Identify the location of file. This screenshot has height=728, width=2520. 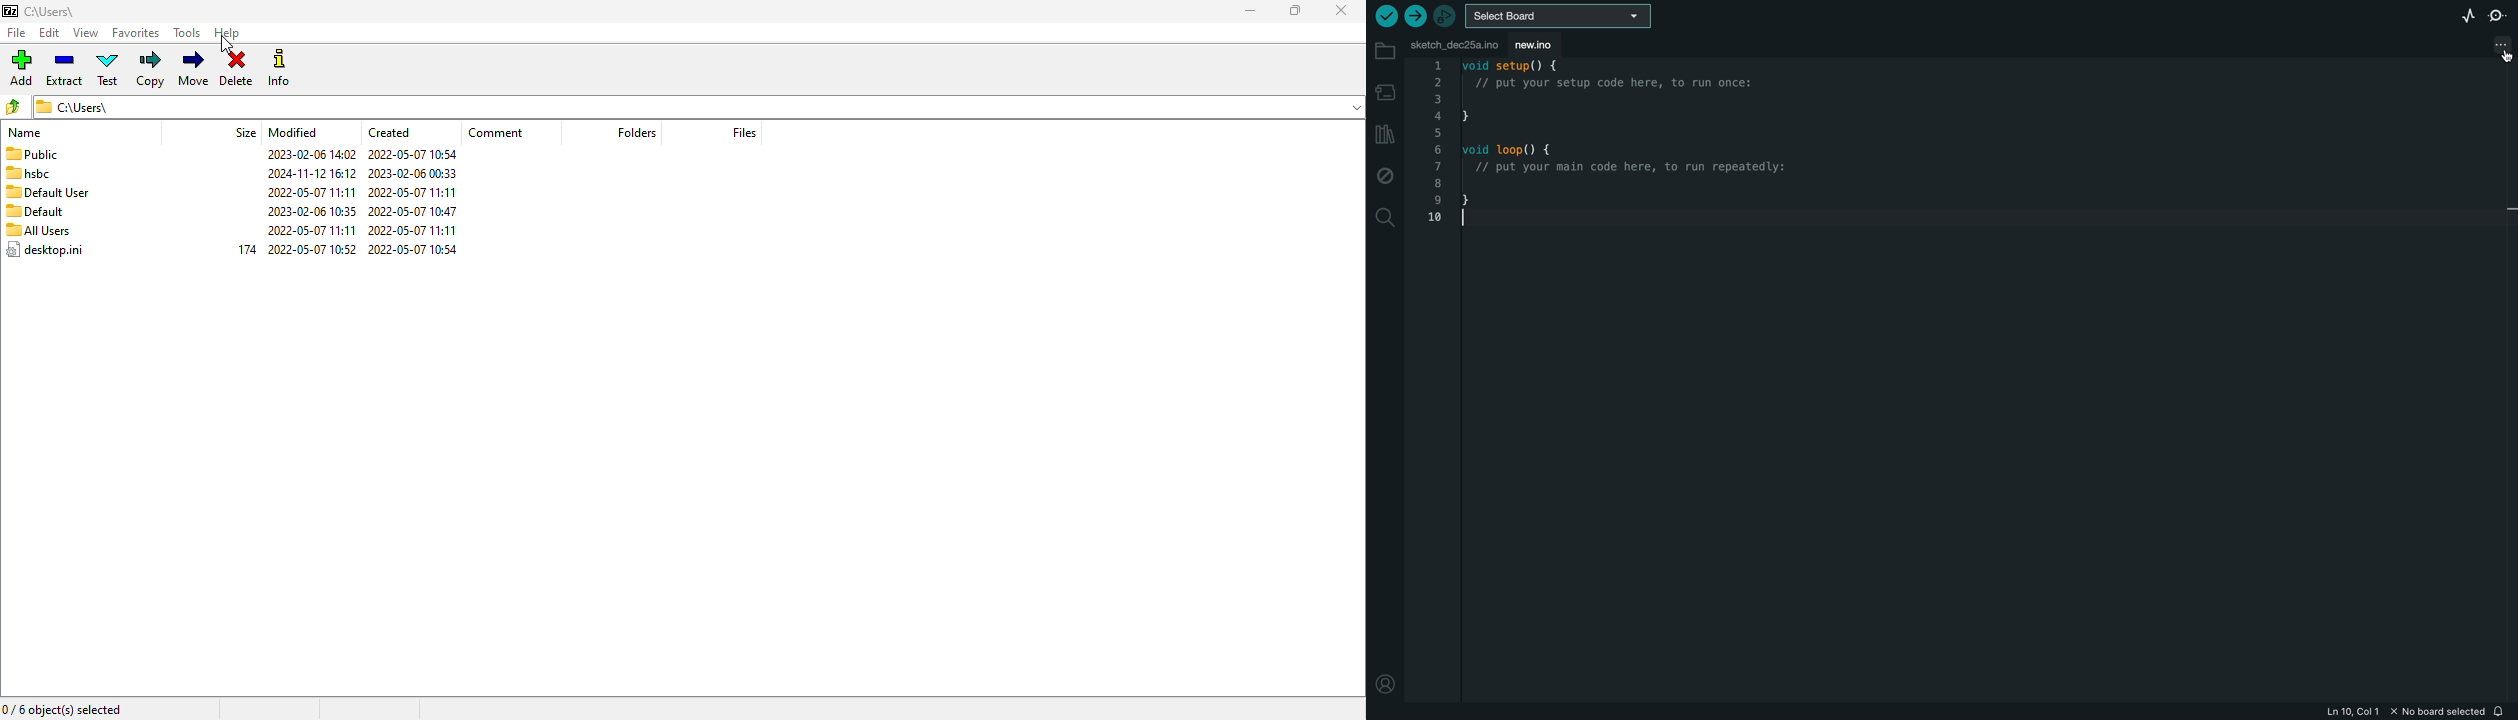
(17, 32).